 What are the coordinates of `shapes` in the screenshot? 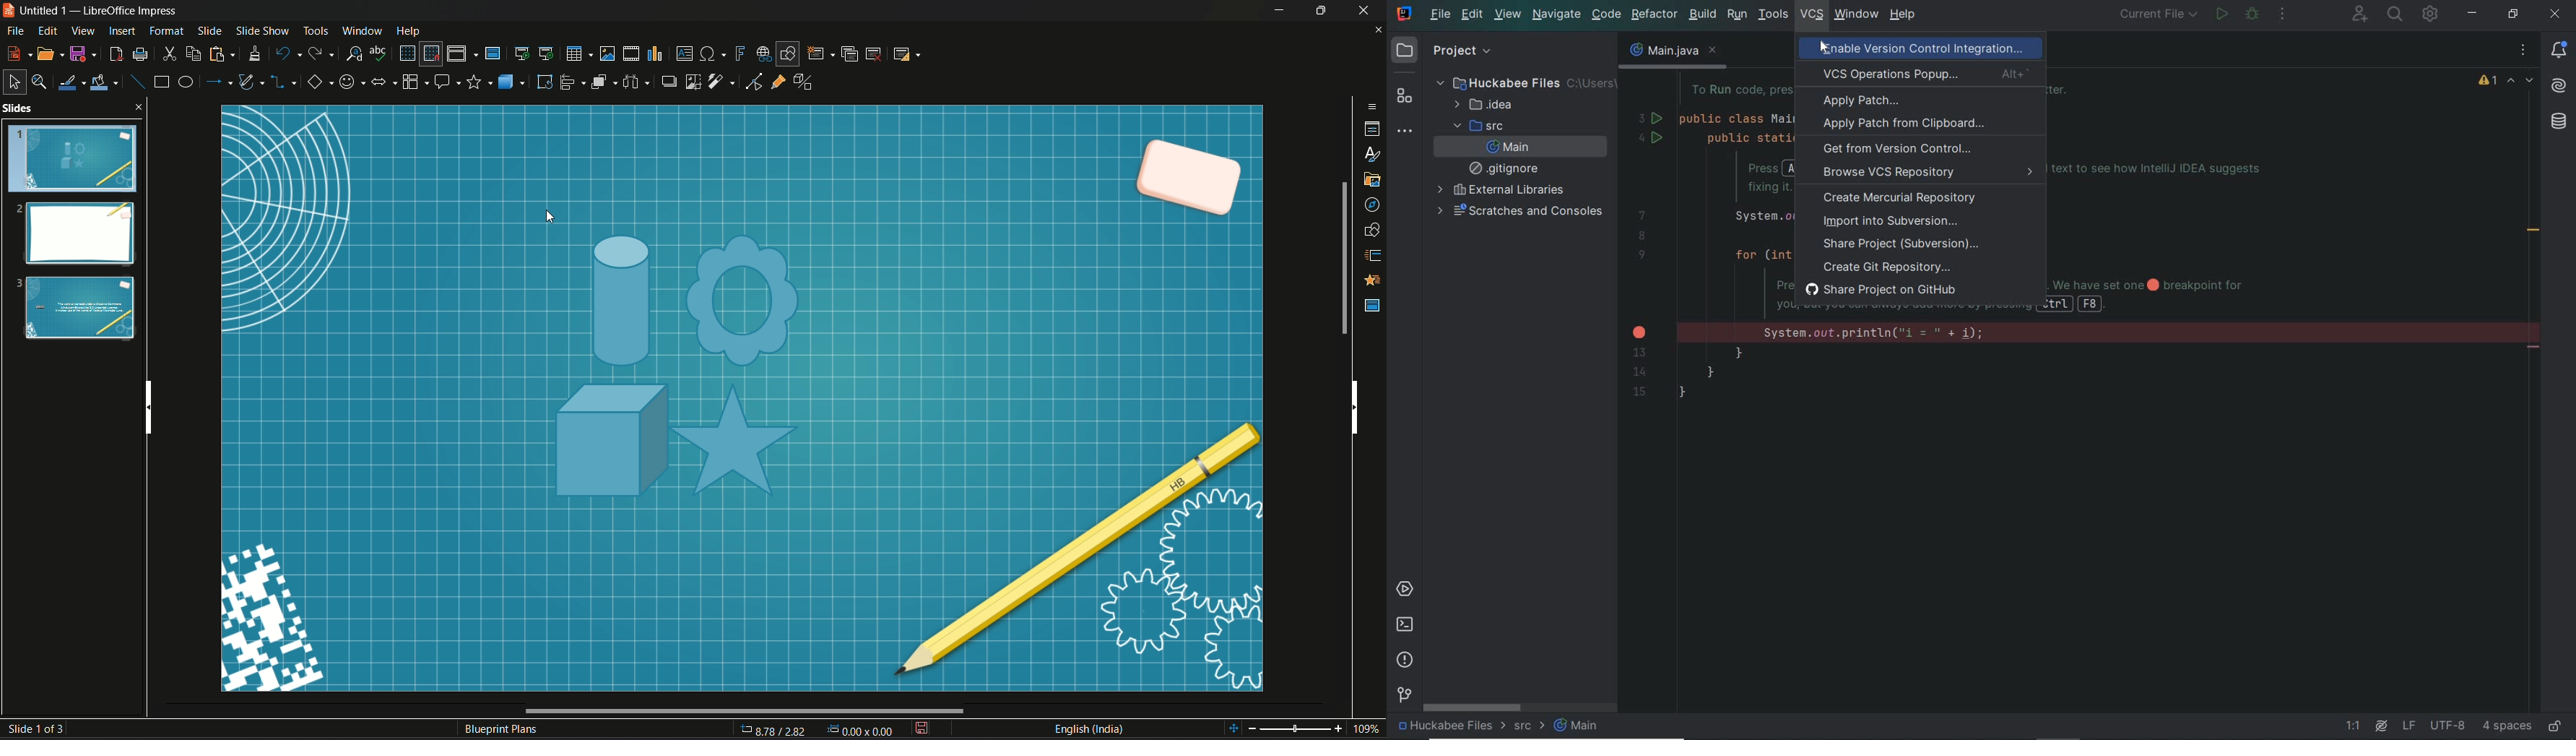 It's located at (1373, 231).